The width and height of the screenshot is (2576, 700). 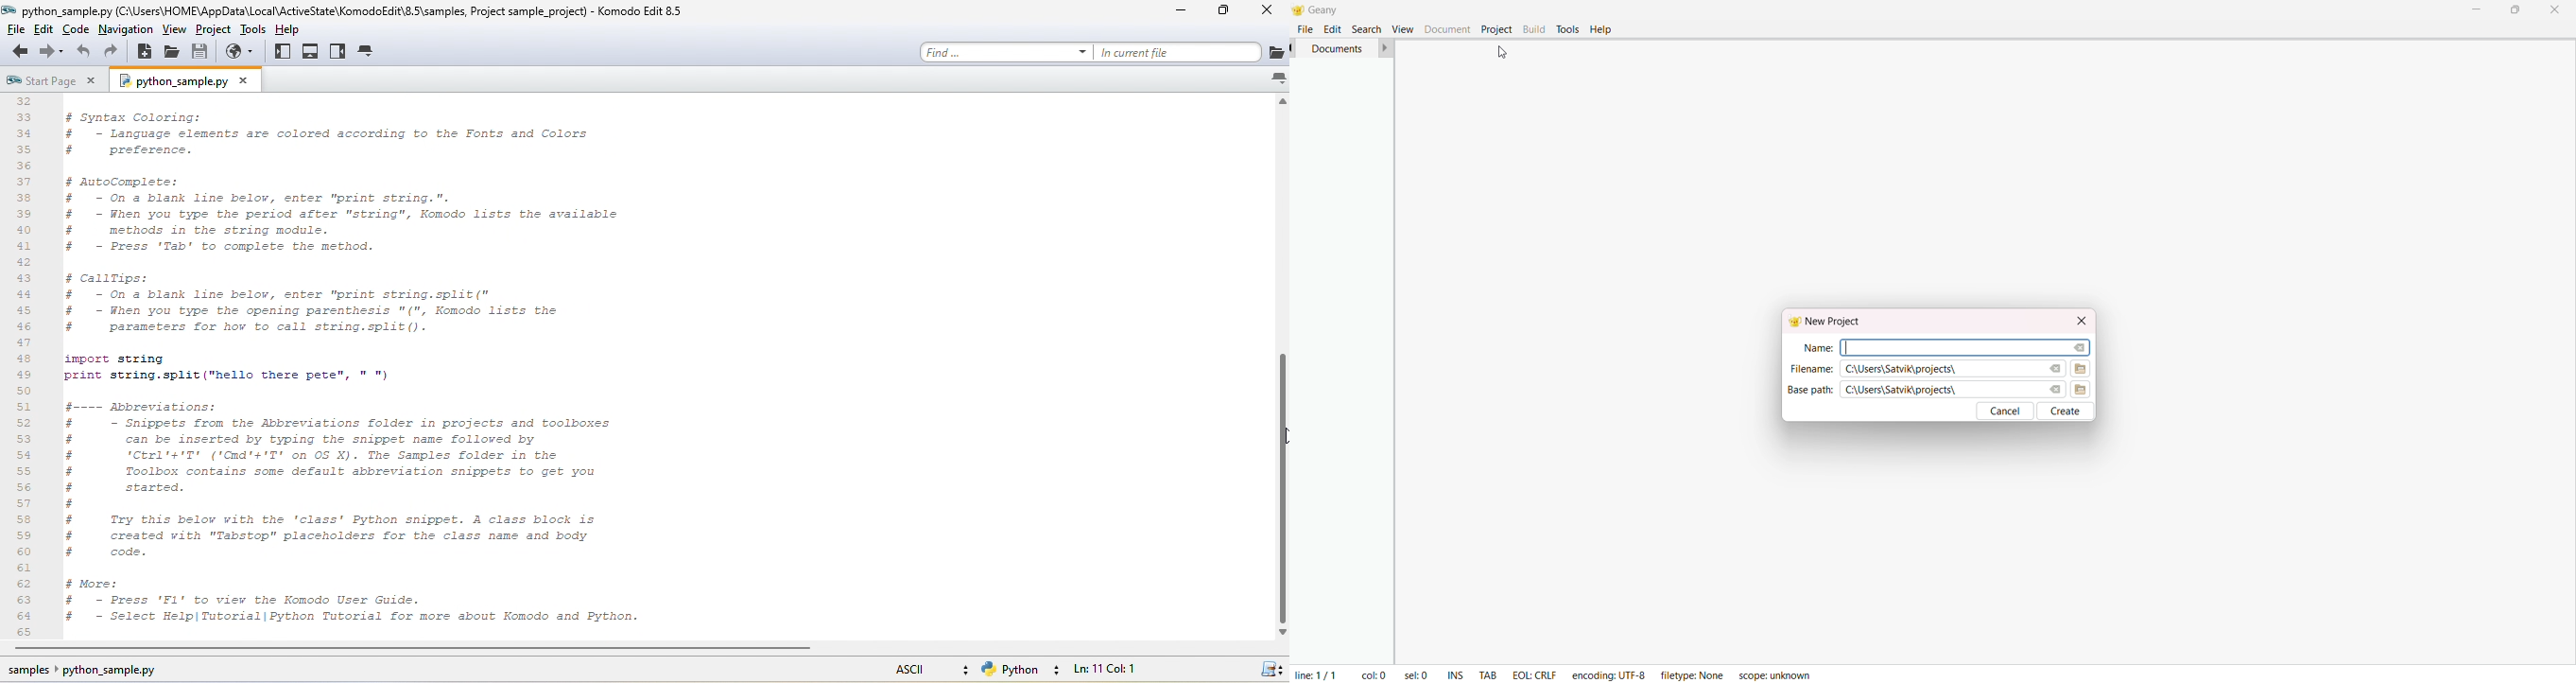 What do you see at coordinates (193, 82) in the screenshot?
I see `python sample` at bounding box center [193, 82].